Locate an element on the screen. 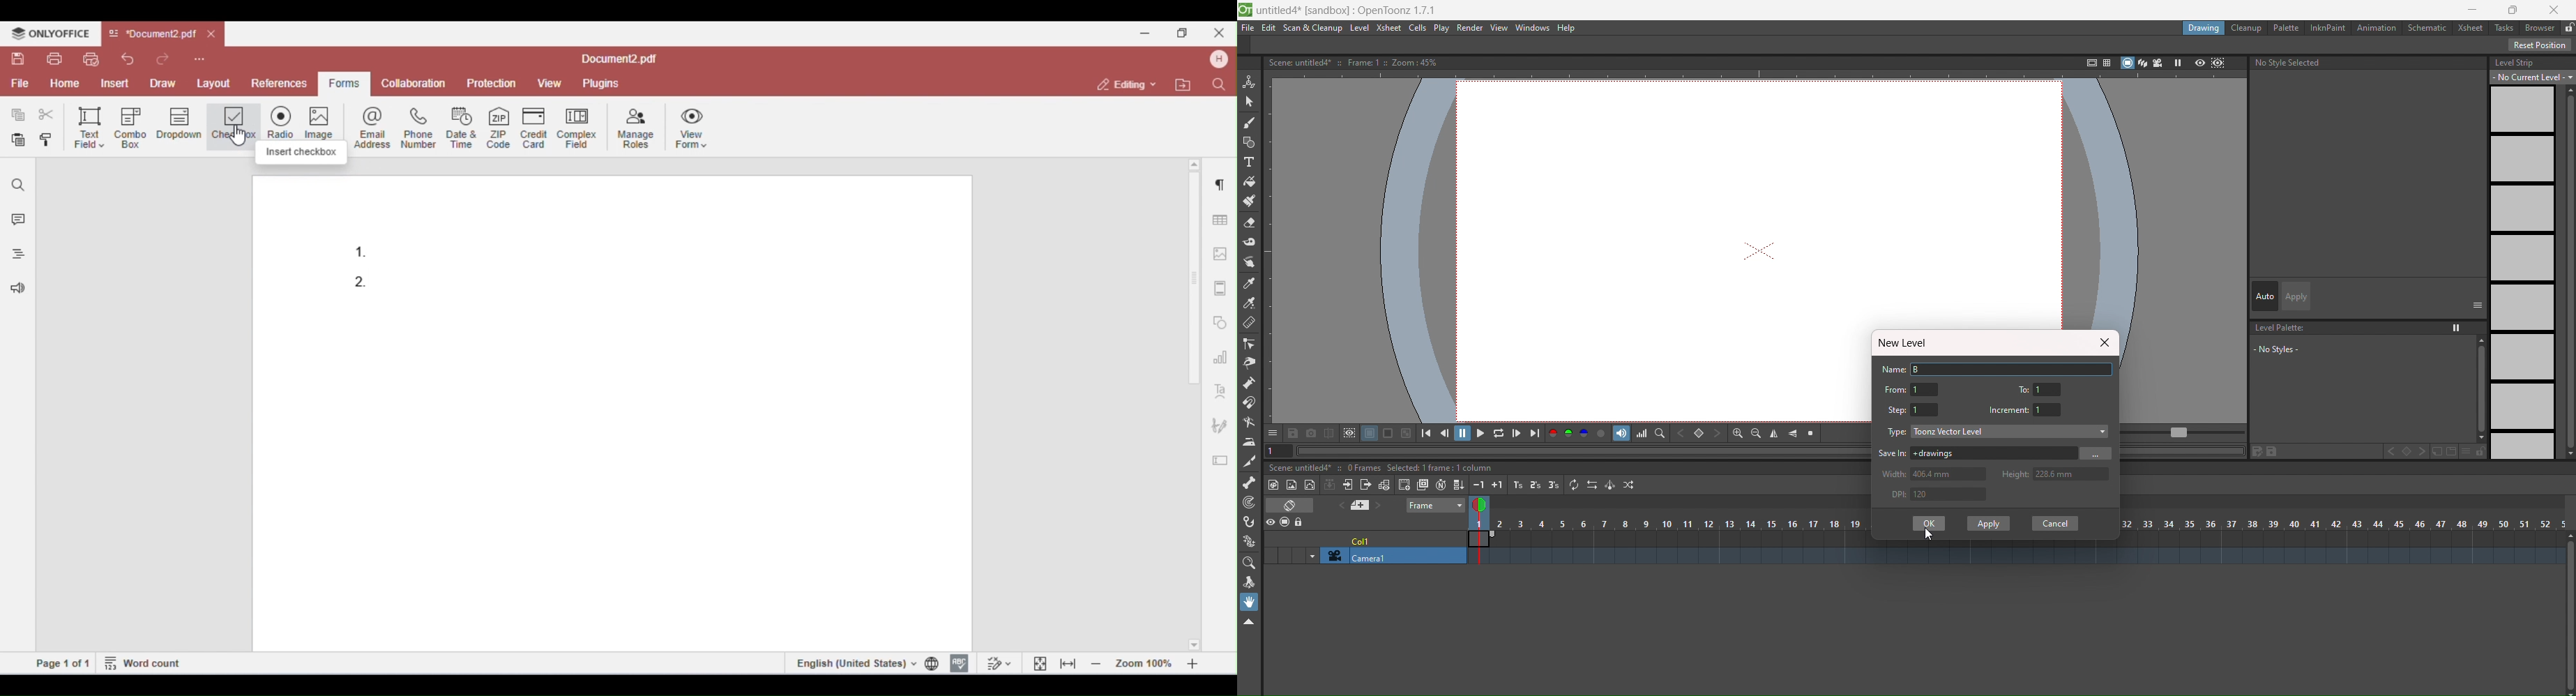 Image resolution: width=2576 pixels, height=700 pixels. name is located at coordinates (1894, 370).